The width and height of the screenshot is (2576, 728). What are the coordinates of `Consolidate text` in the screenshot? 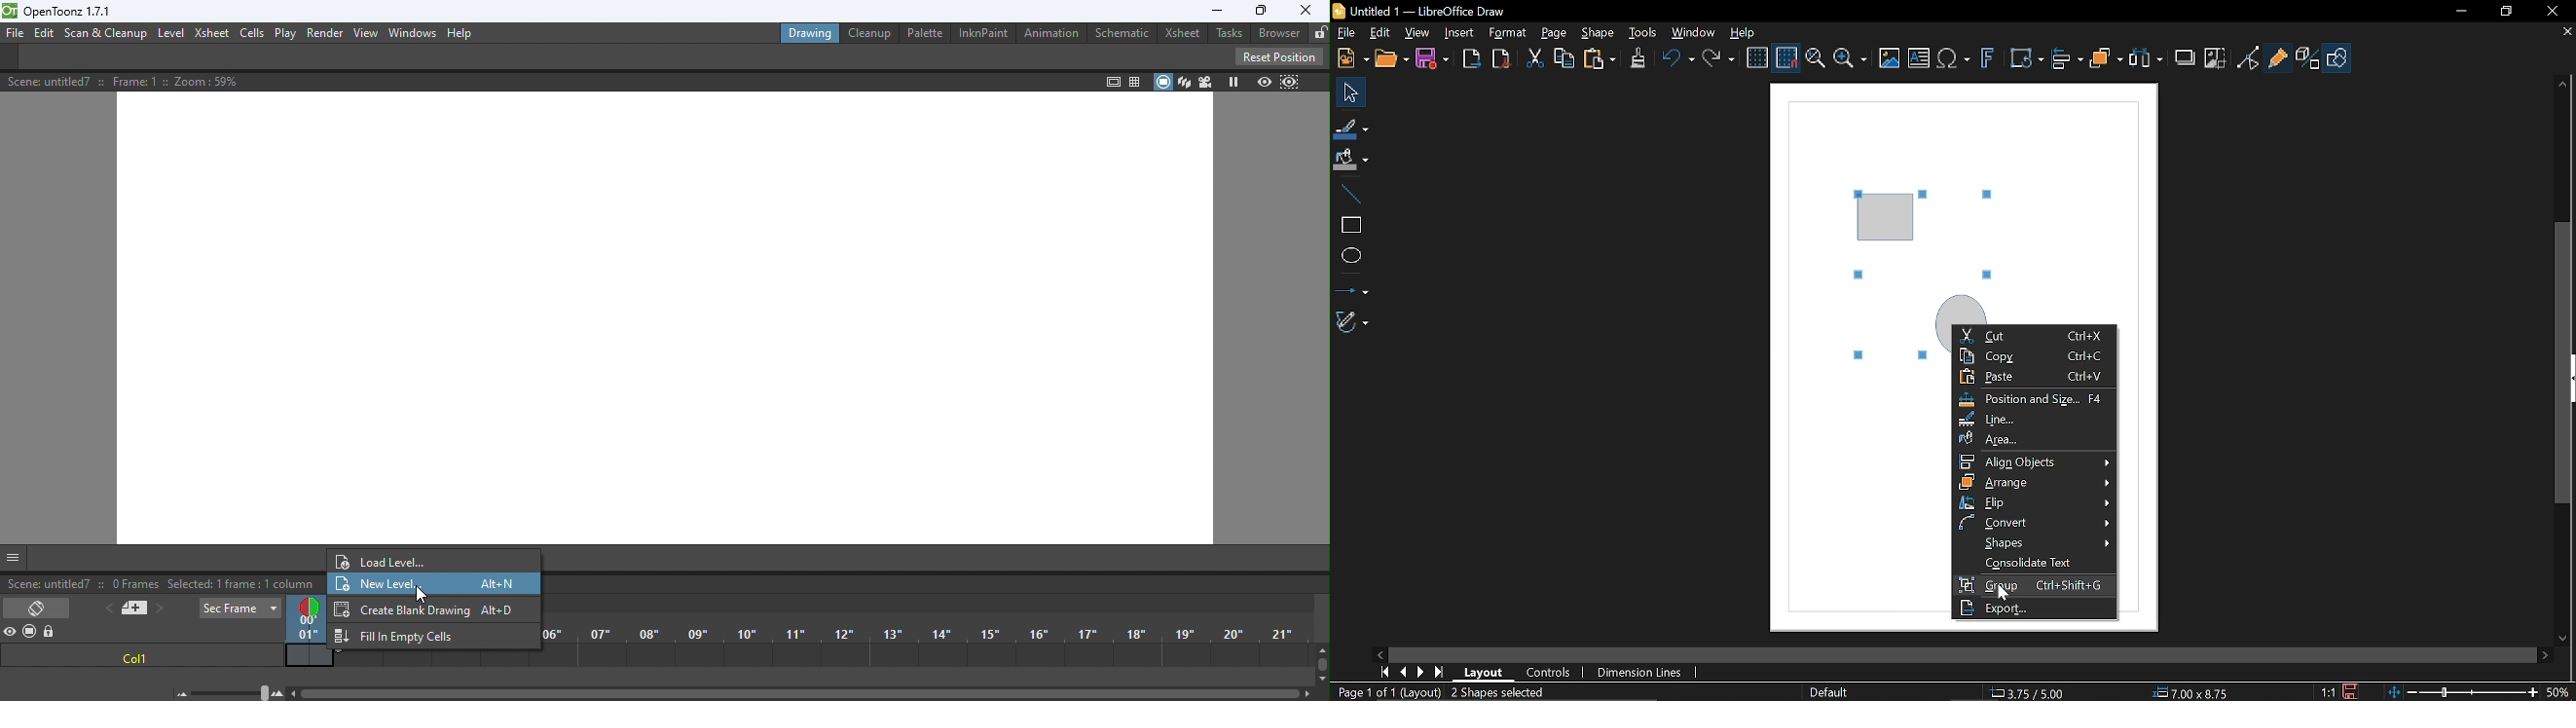 It's located at (2032, 564).